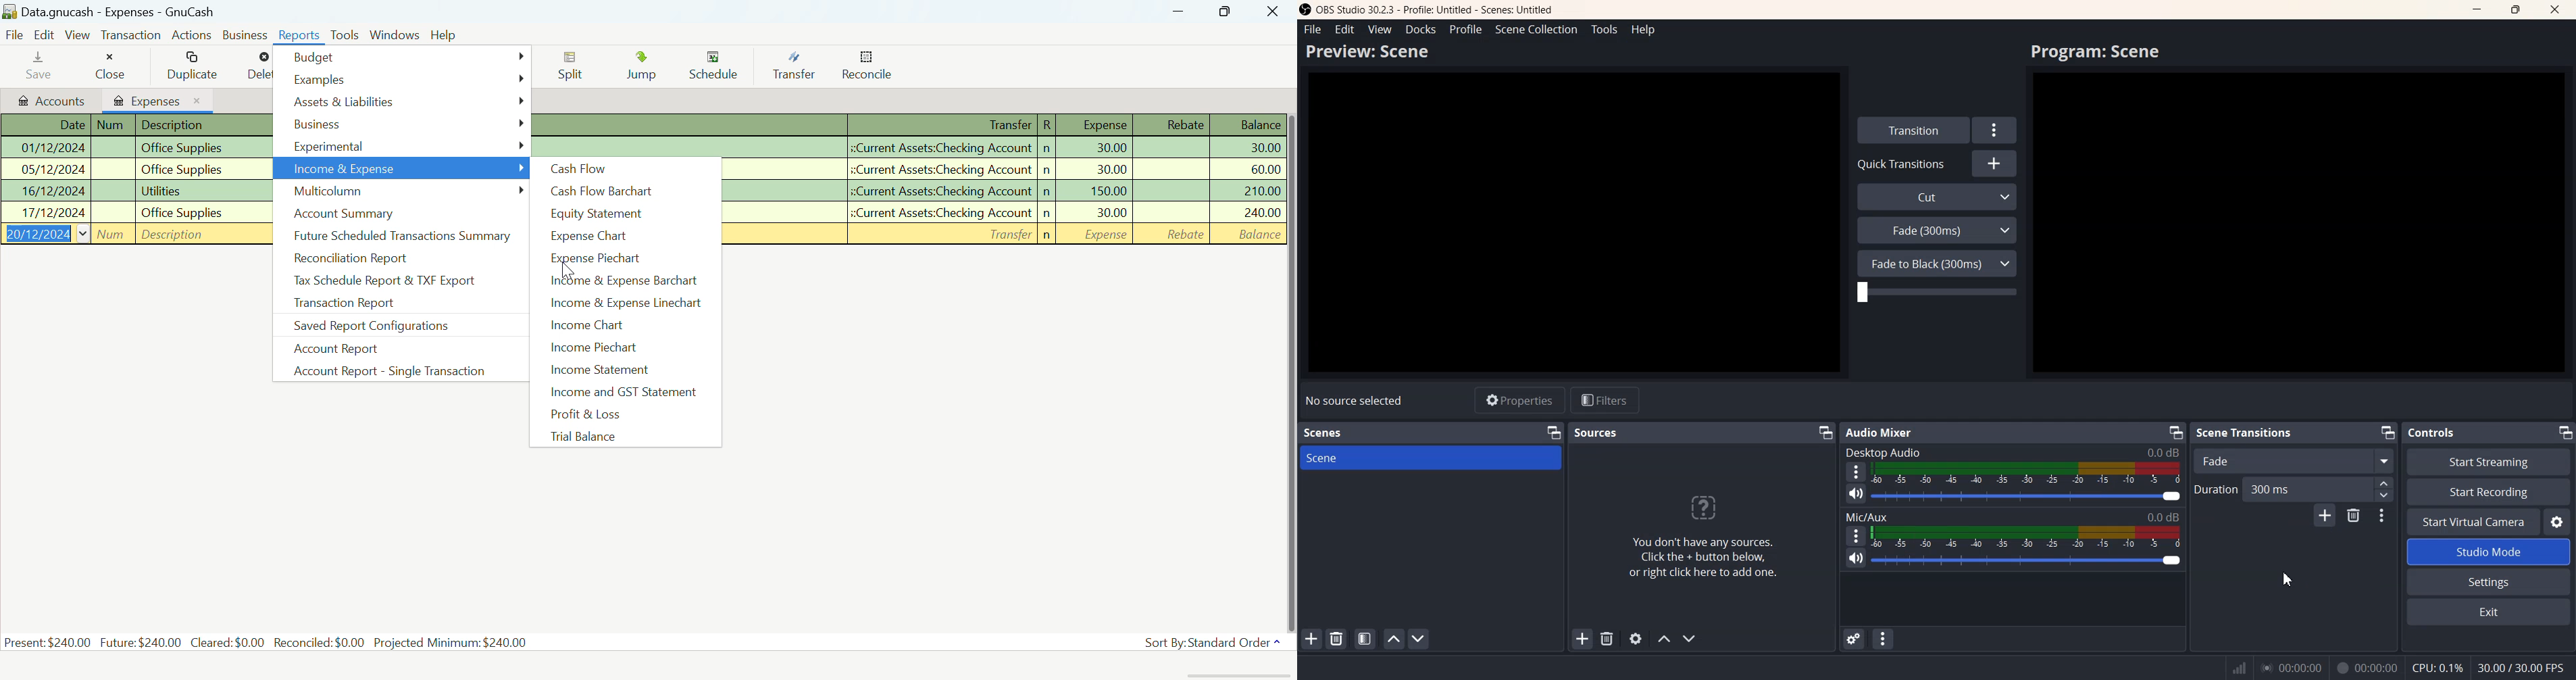  Describe the element at coordinates (626, 283) in the screenshot. I see `Income & Expense Barchart` at that location.